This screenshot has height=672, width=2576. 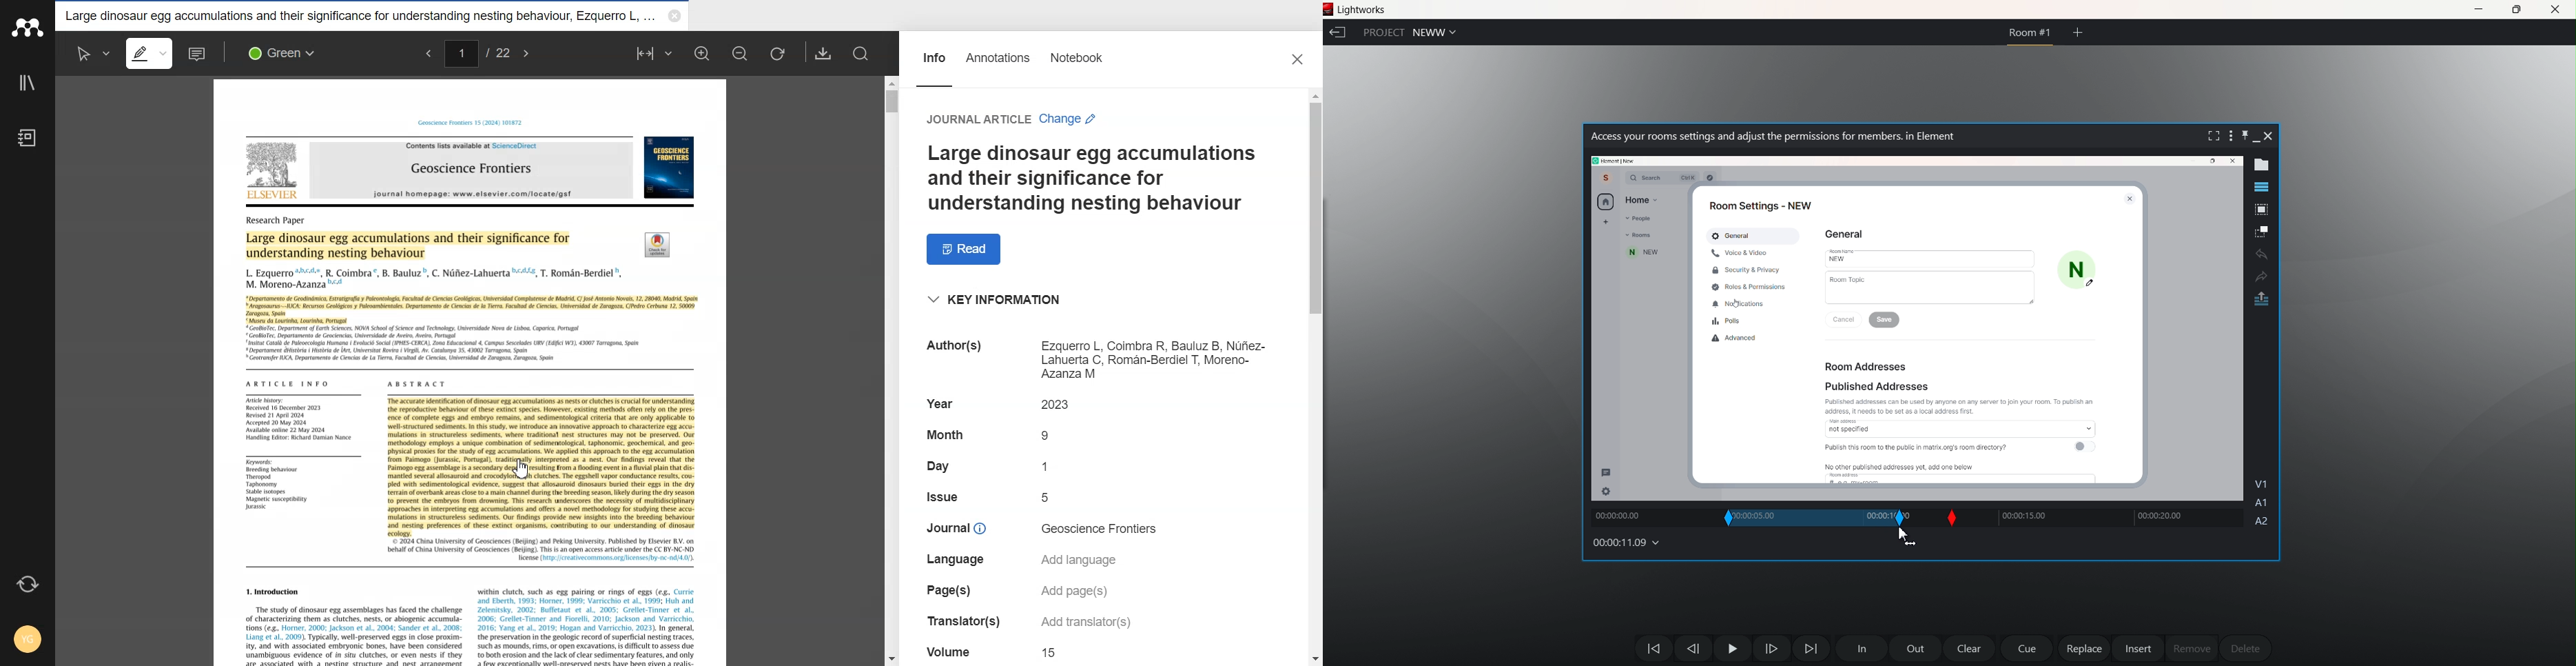 What do you see at coordinates (965, 249) in the screenshot?
I see `Read` at bounding box center [965, 249].